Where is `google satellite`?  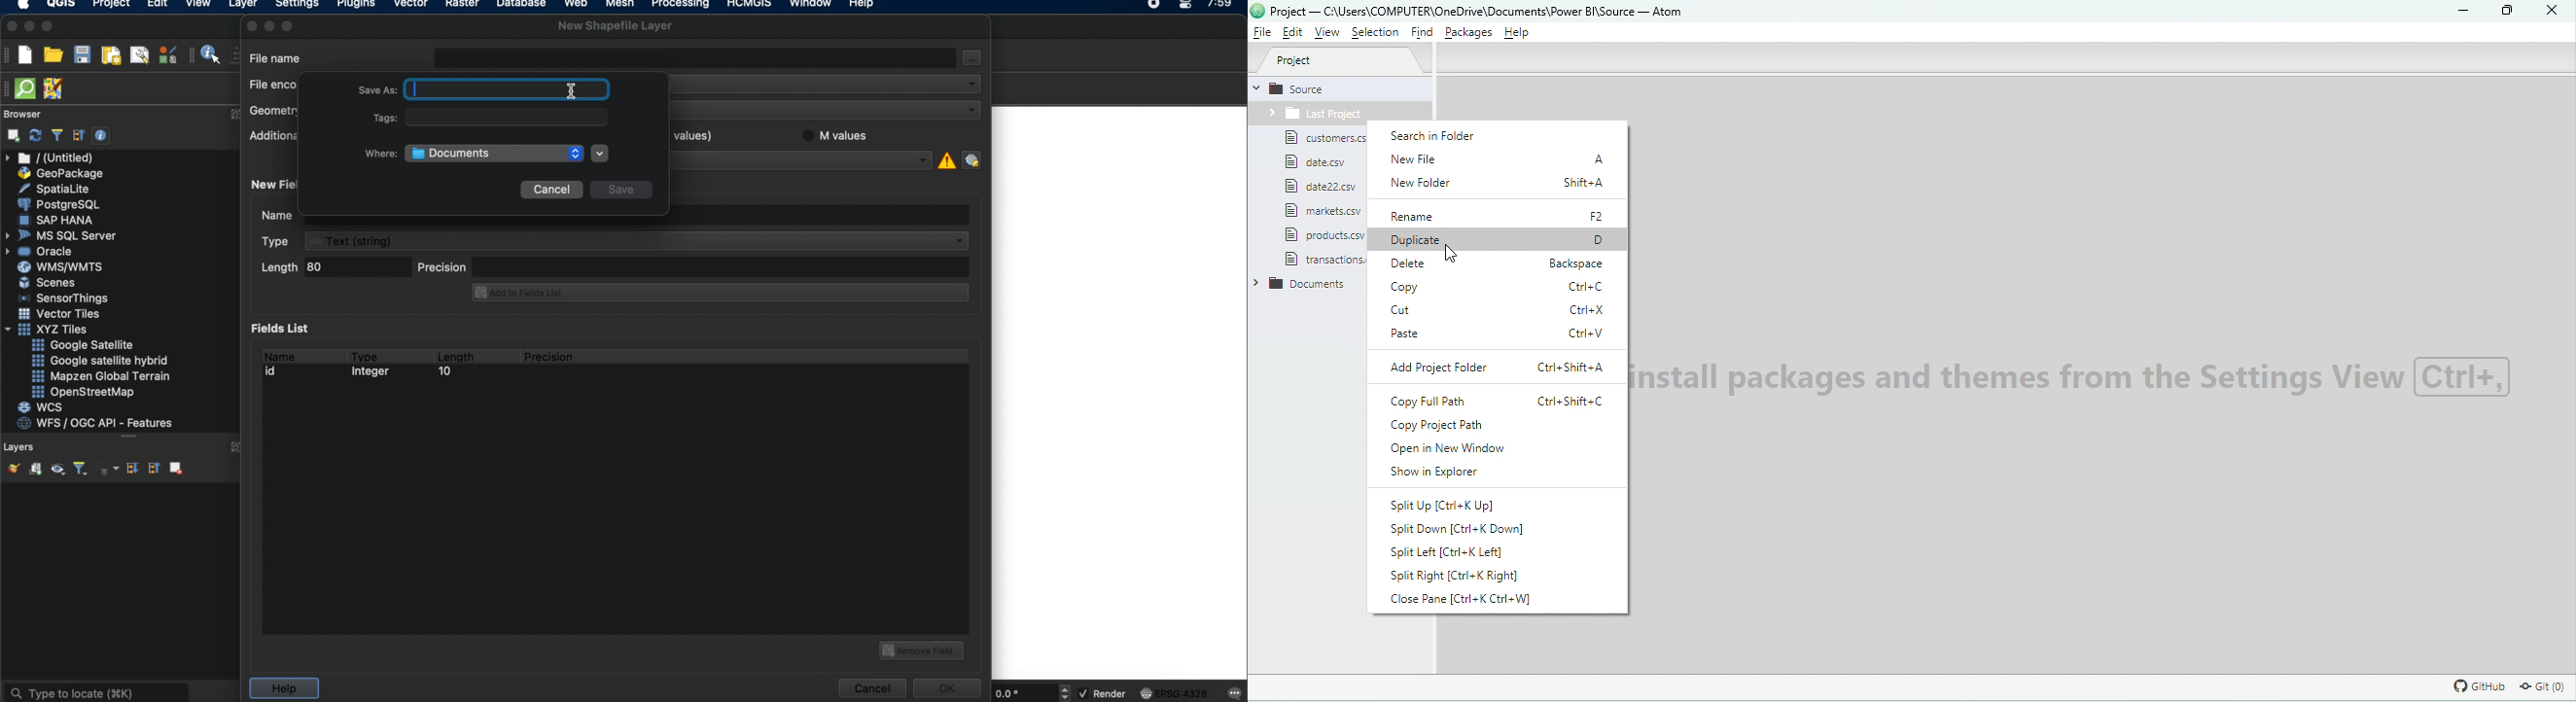 google satellite is located at coordinates (84, 345).